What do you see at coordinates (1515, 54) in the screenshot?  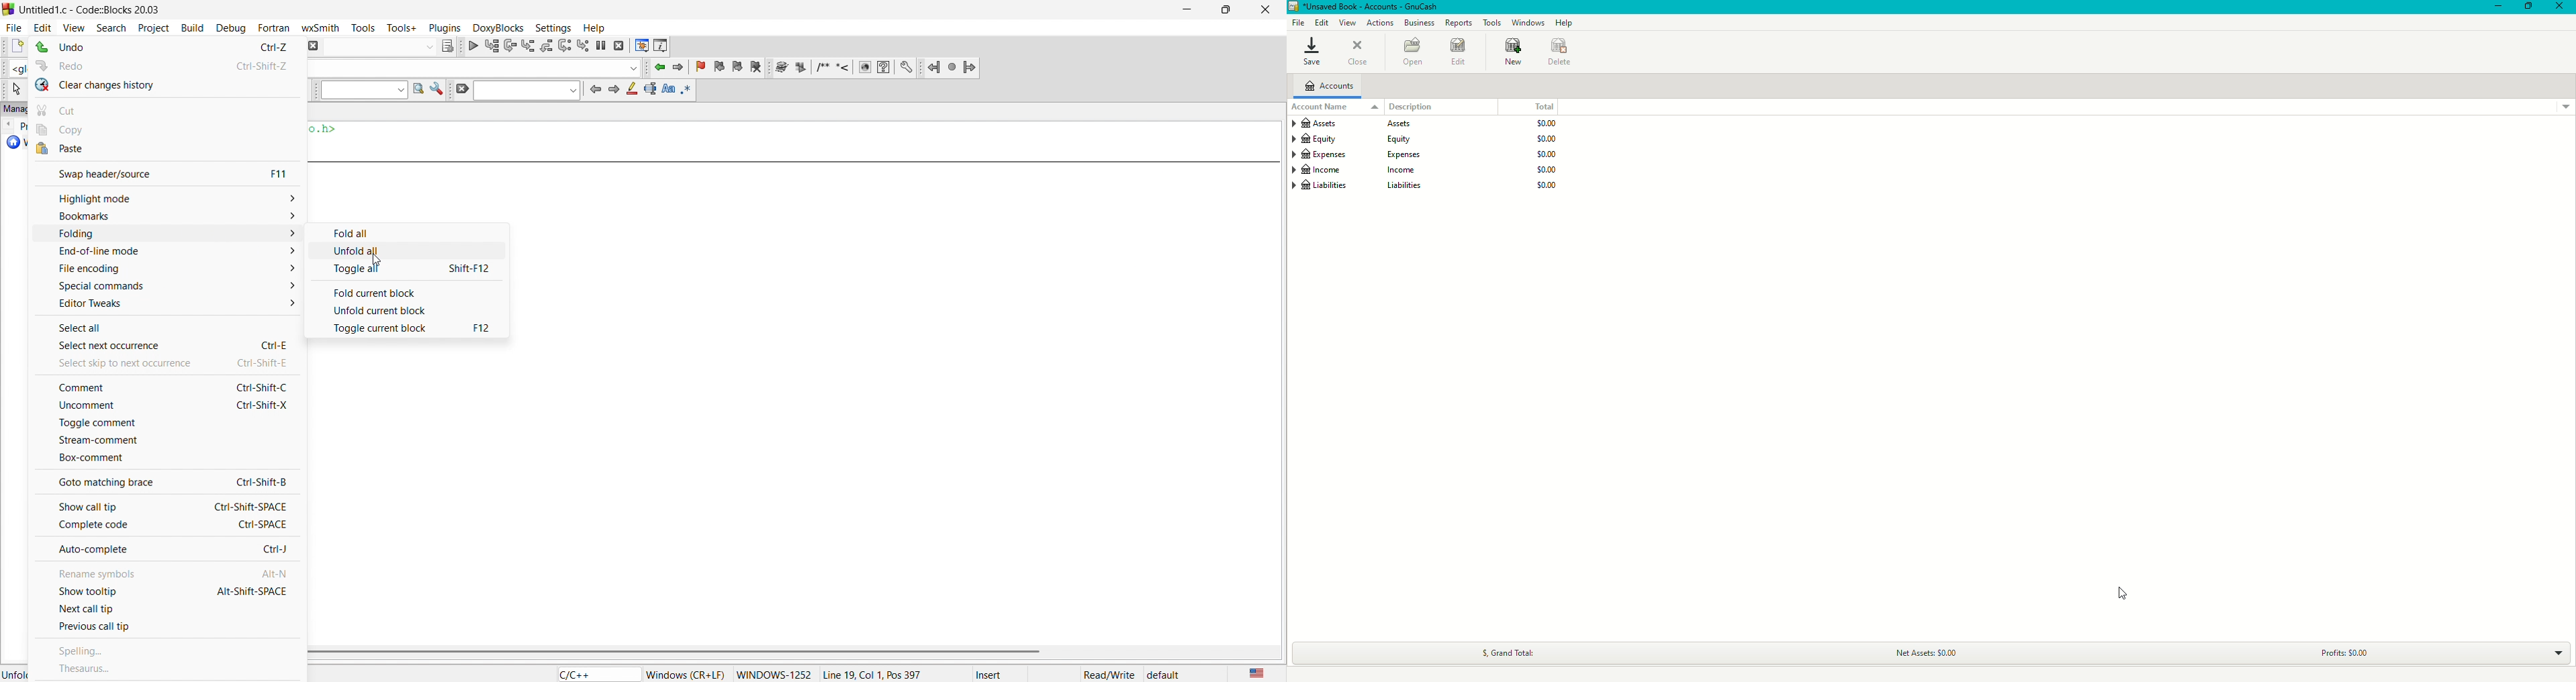 I see `New` at bounding box center [1515, 54].